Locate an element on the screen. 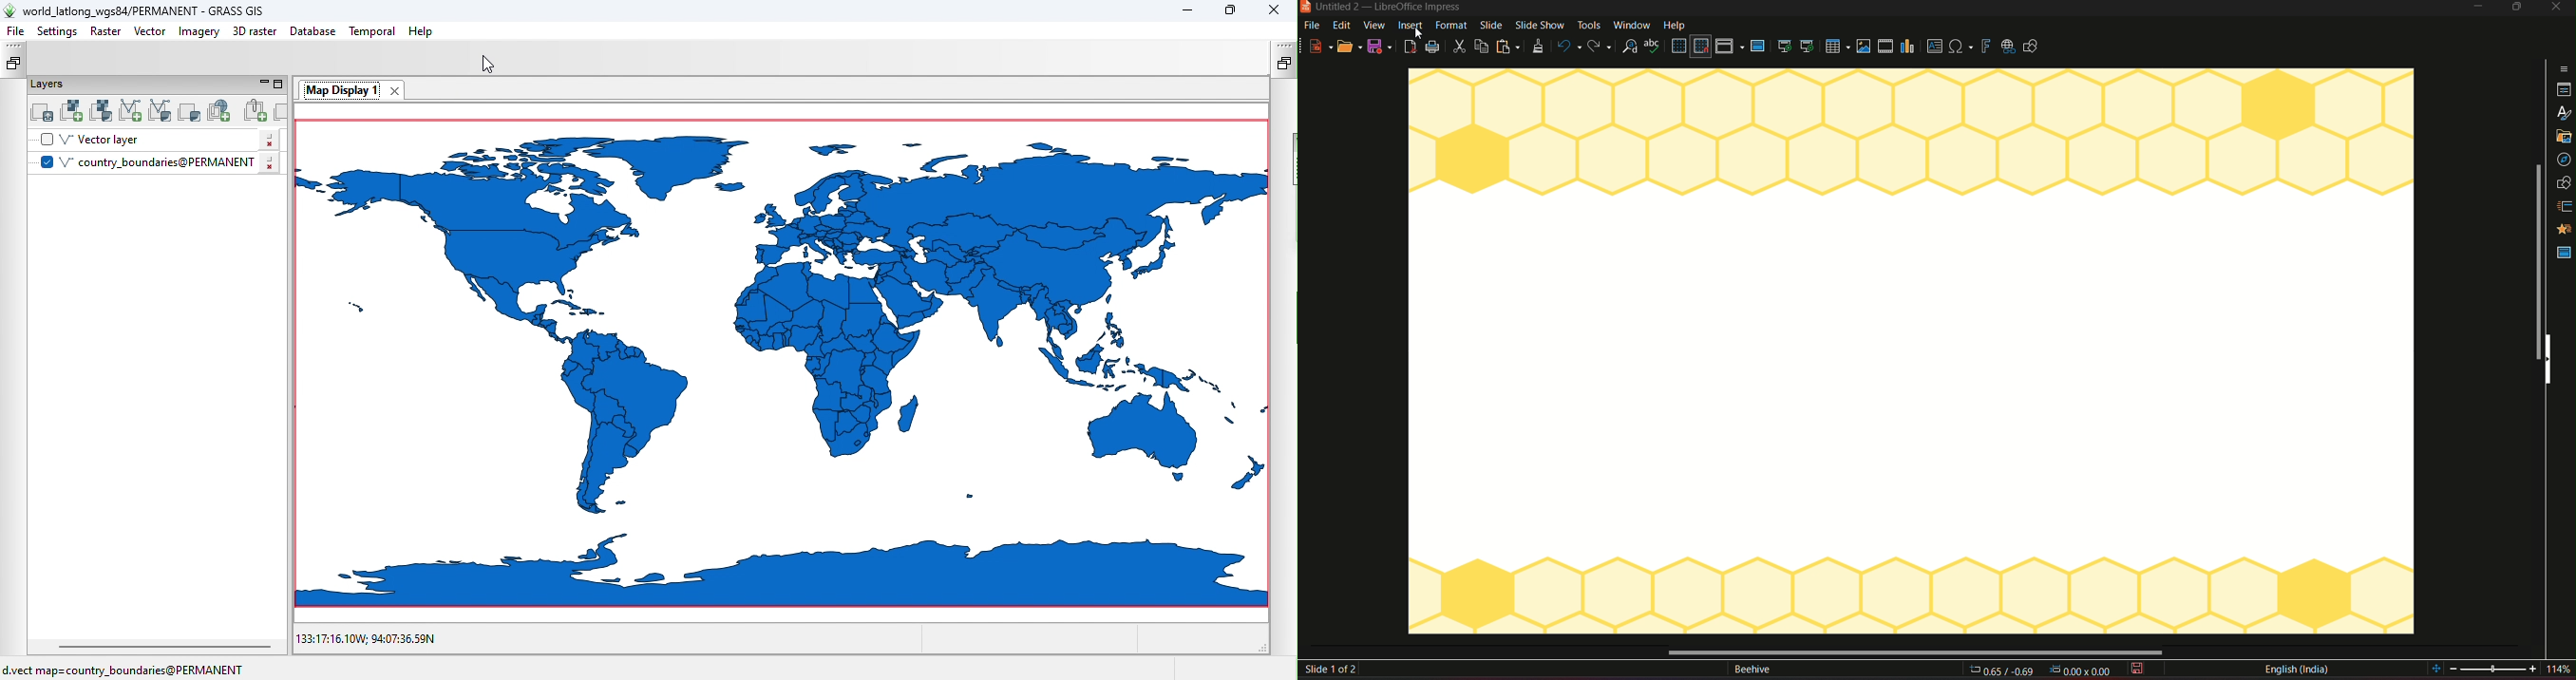 This screenshot has height=700, width=2576. shapes is located at coordinates (2566, 183).